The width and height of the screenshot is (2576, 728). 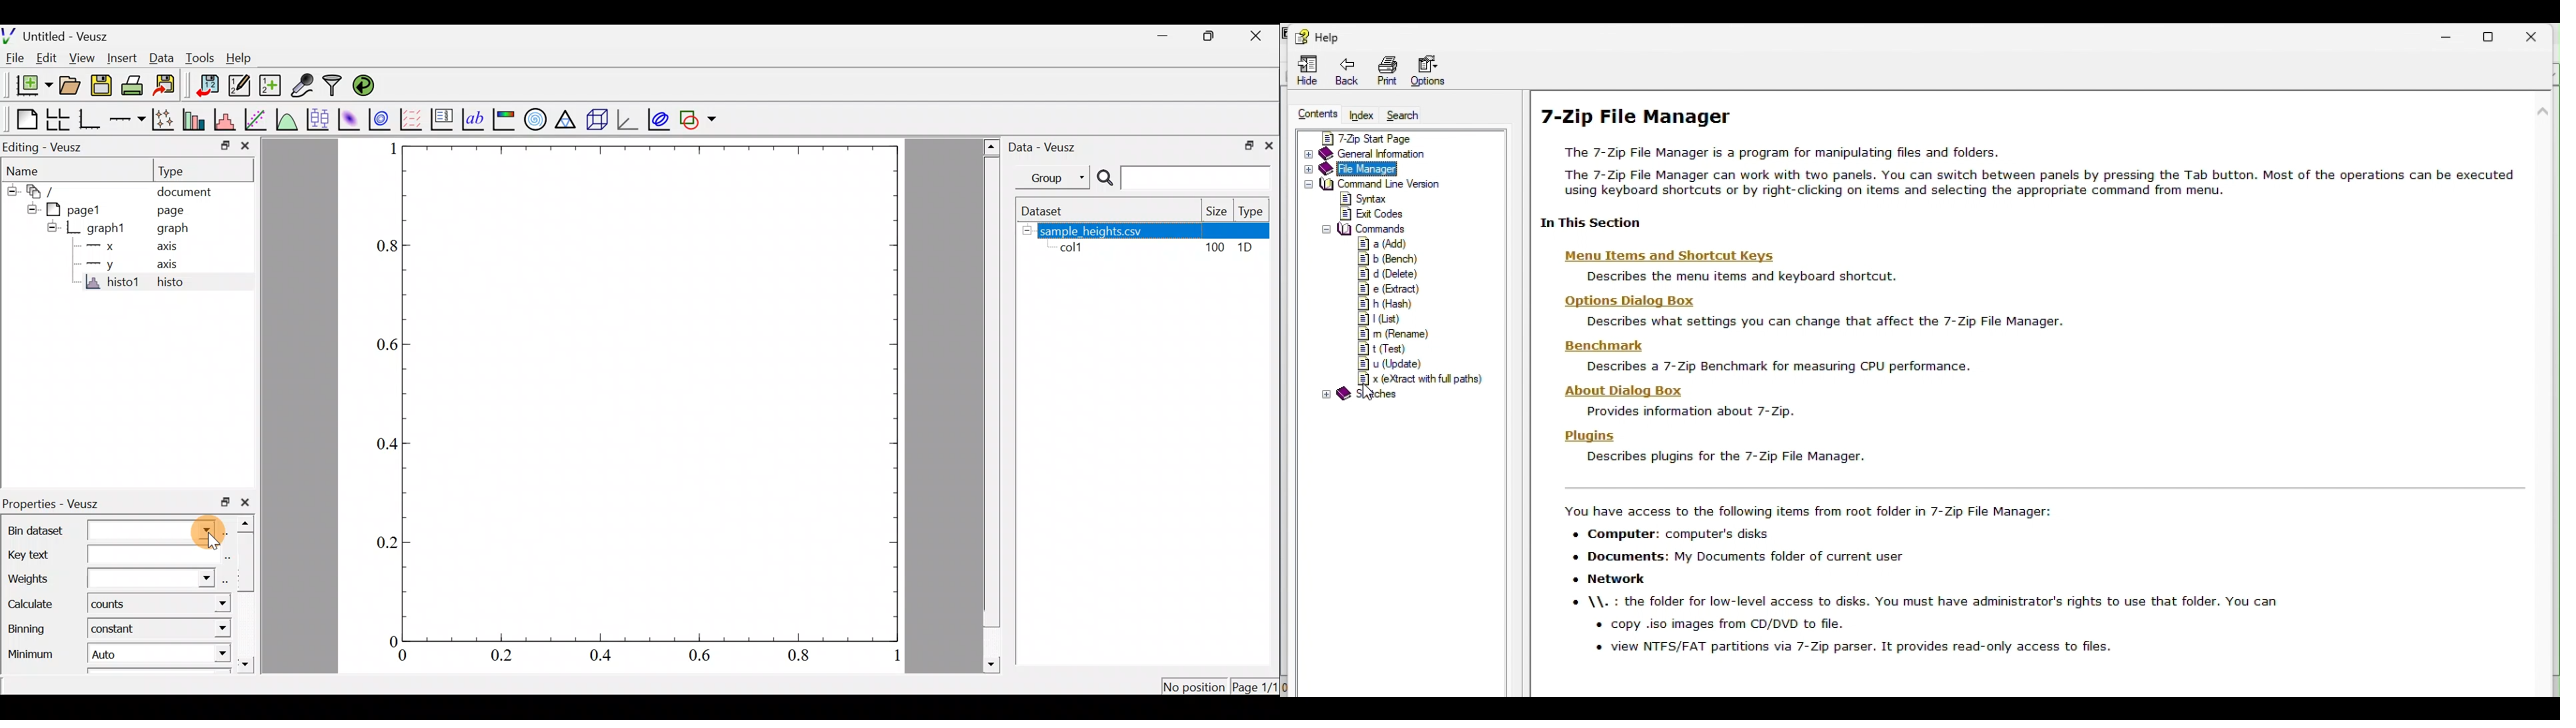 What do you see at coordinates (1376, 228) in the screenshot?
I see `Commands` at bounding box center [1376, 228].